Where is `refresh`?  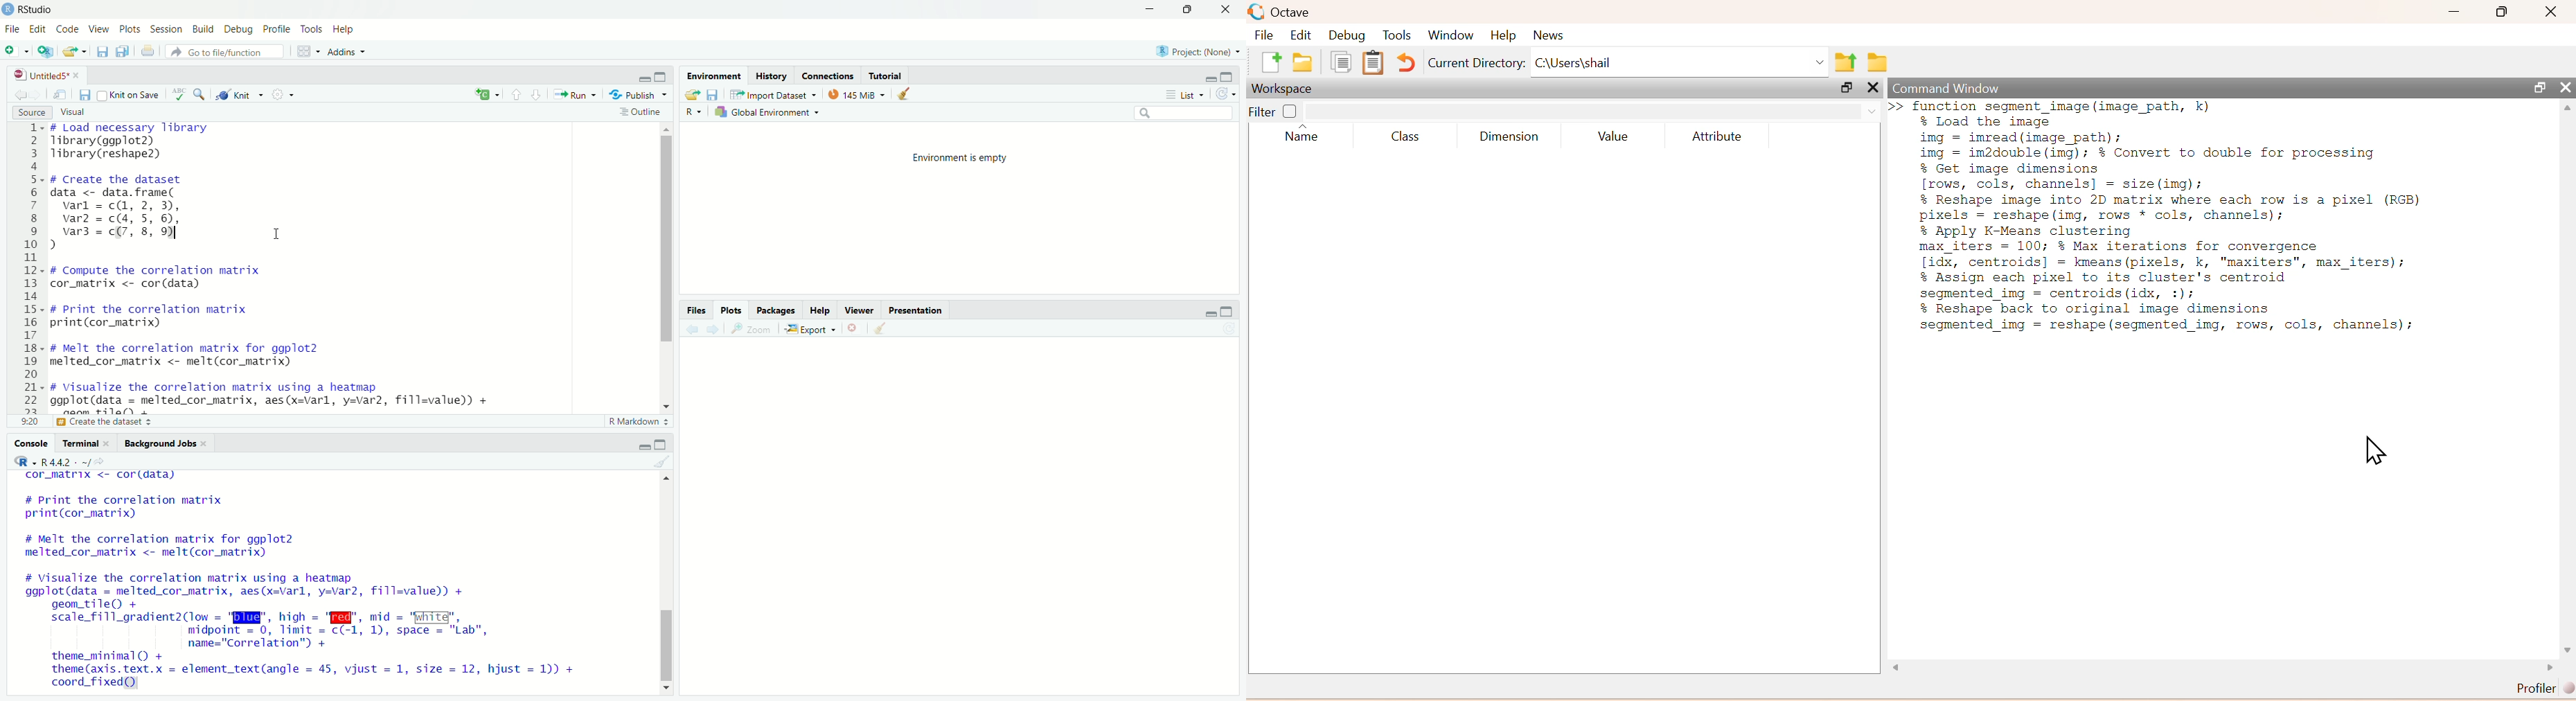
refresh is located at coordinates (1227, 95).